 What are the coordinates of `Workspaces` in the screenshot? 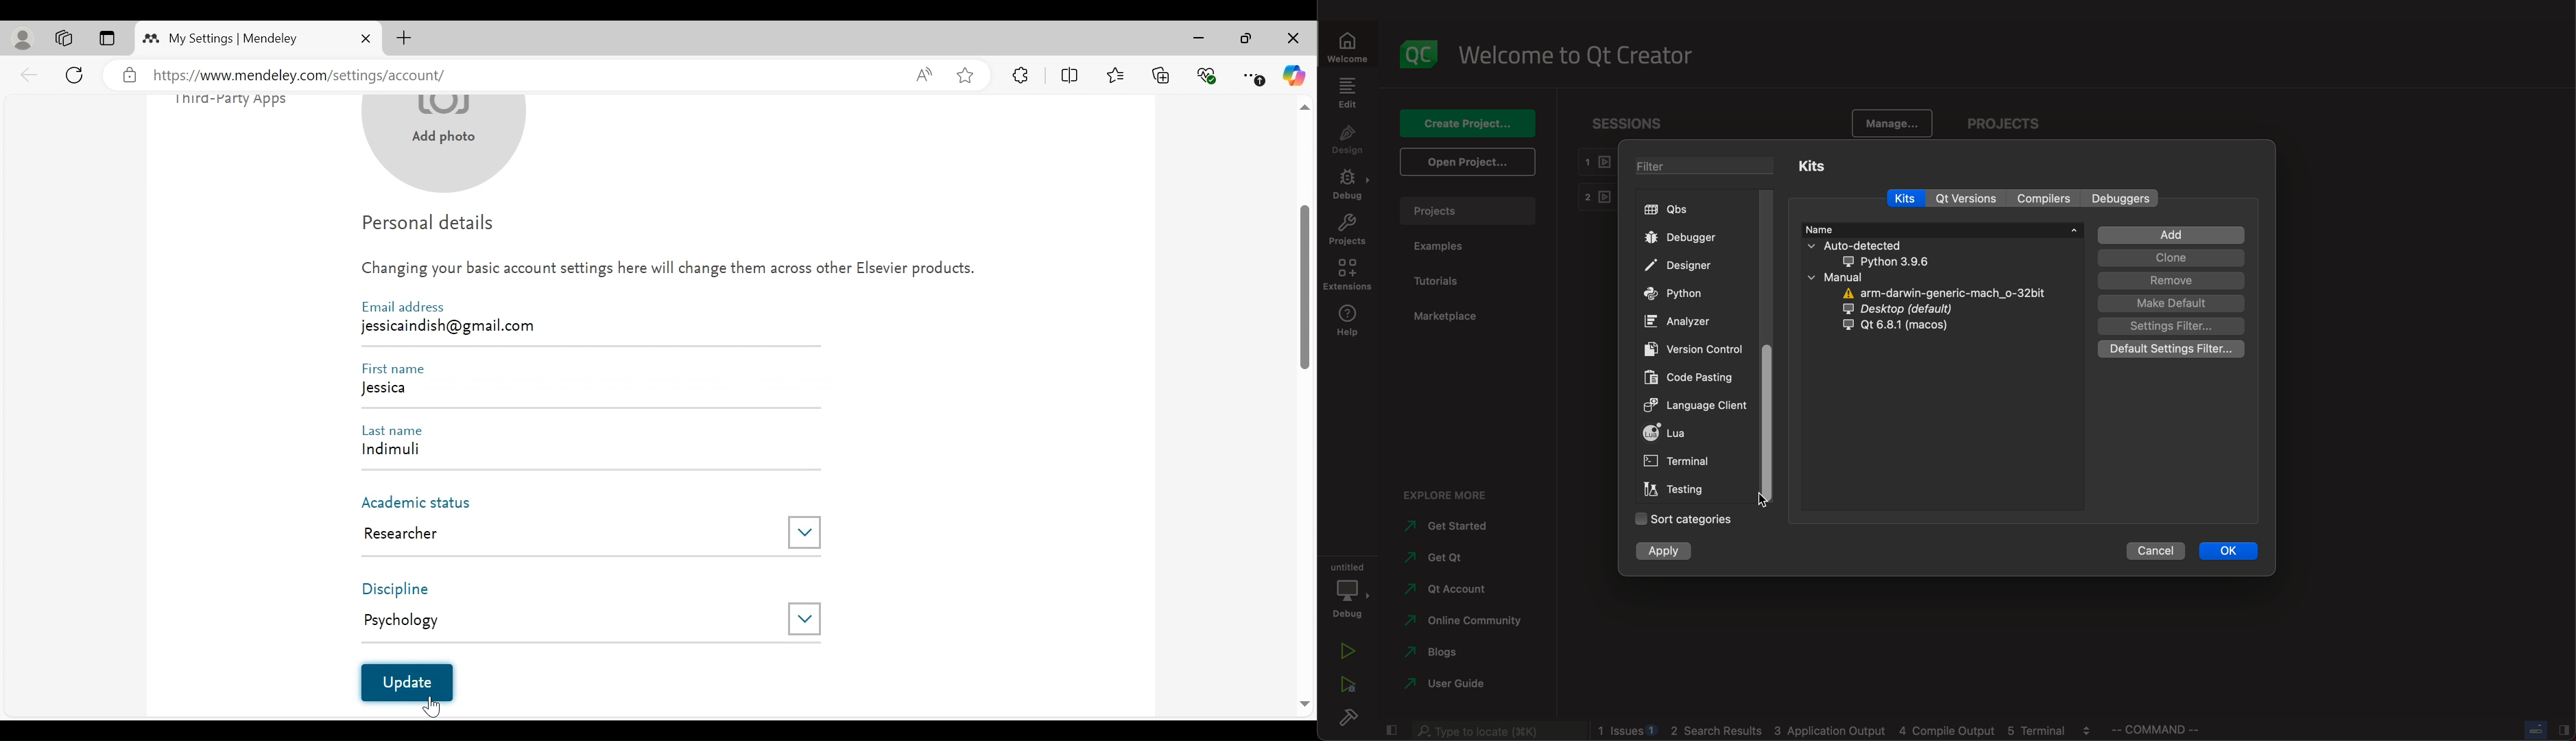 It's located at (64, 38).